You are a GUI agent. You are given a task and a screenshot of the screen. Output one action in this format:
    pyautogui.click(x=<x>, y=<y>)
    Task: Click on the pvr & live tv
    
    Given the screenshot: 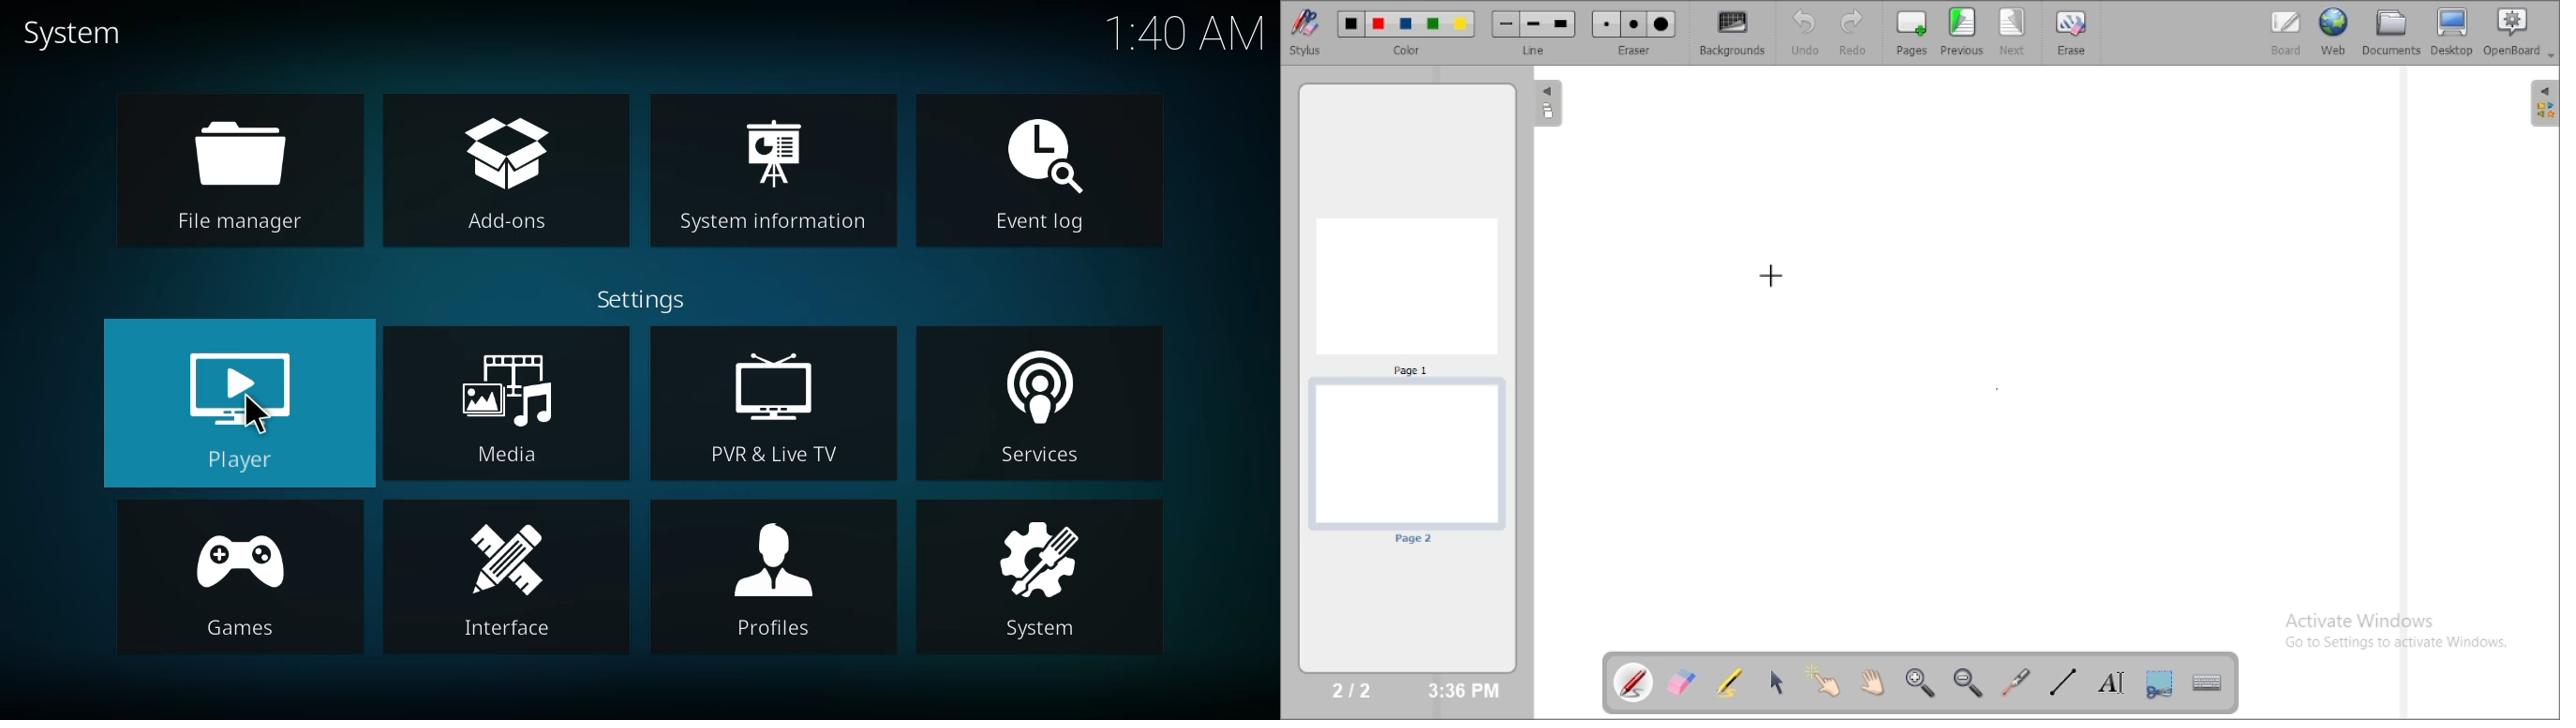 What is the action you would take?
    pyautogui.click(x=773, y=405)
    